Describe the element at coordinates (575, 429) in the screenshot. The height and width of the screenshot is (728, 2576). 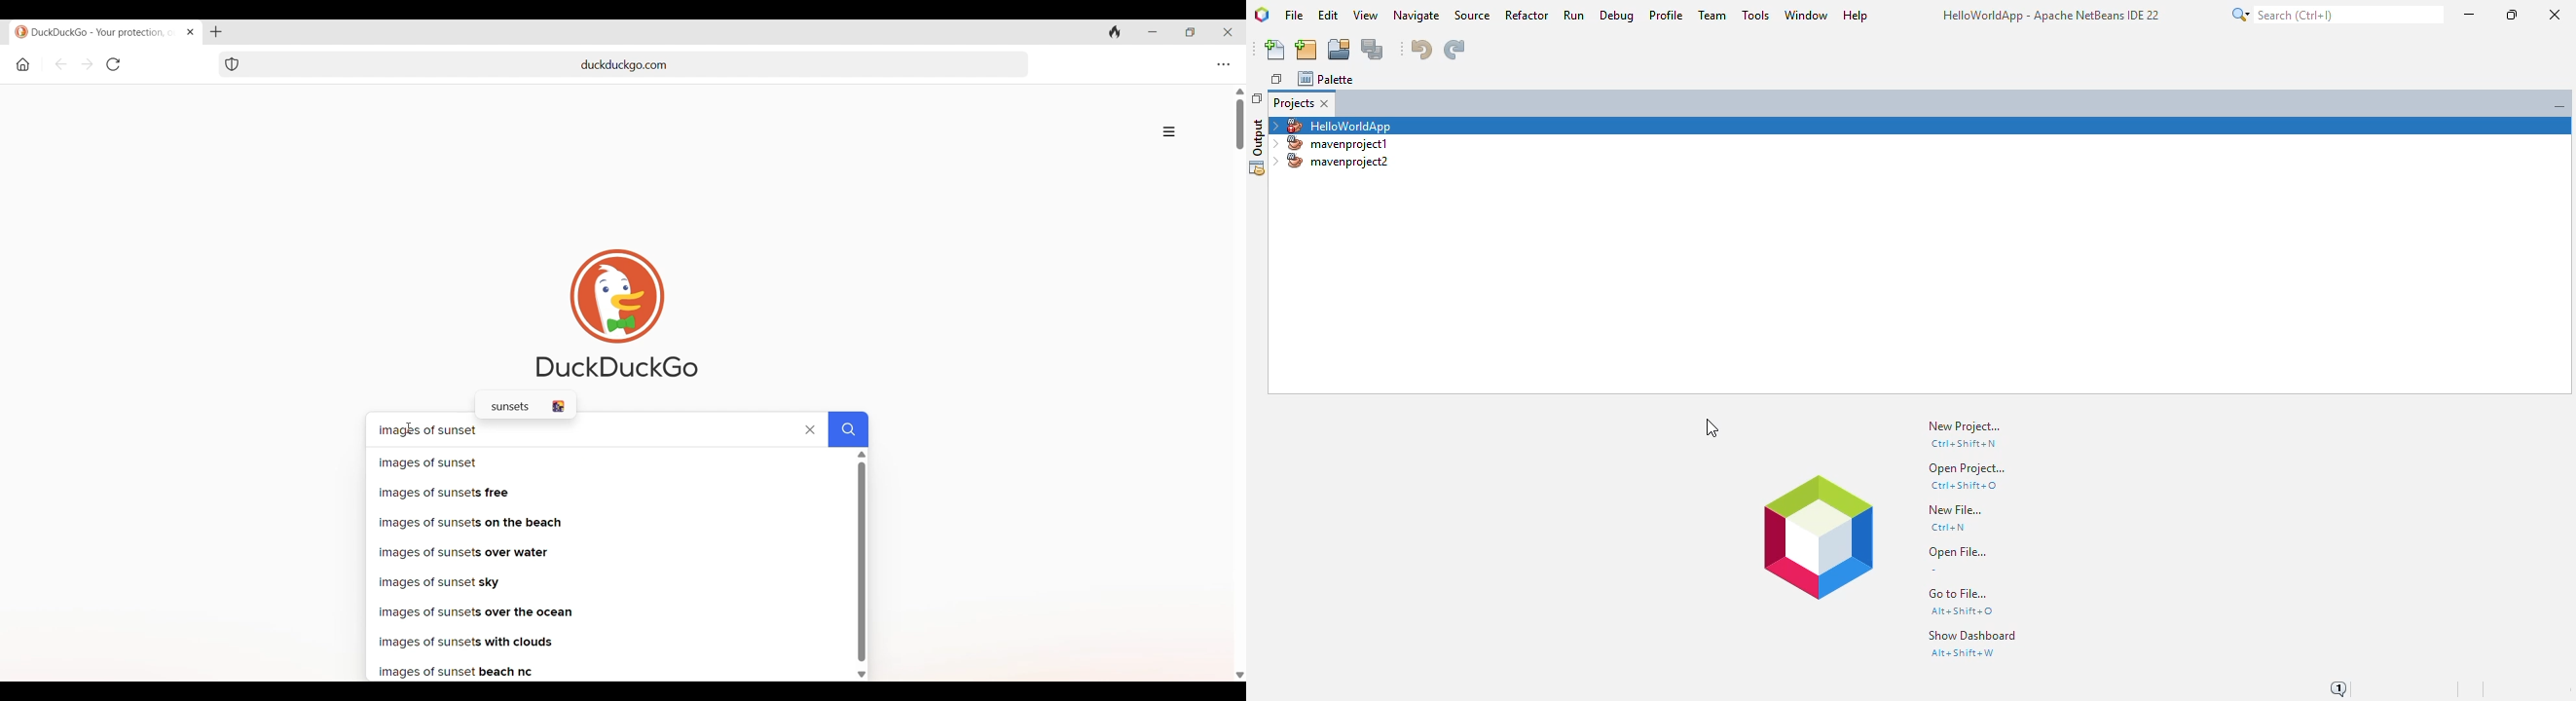
I see `Images of sunset` at that location.